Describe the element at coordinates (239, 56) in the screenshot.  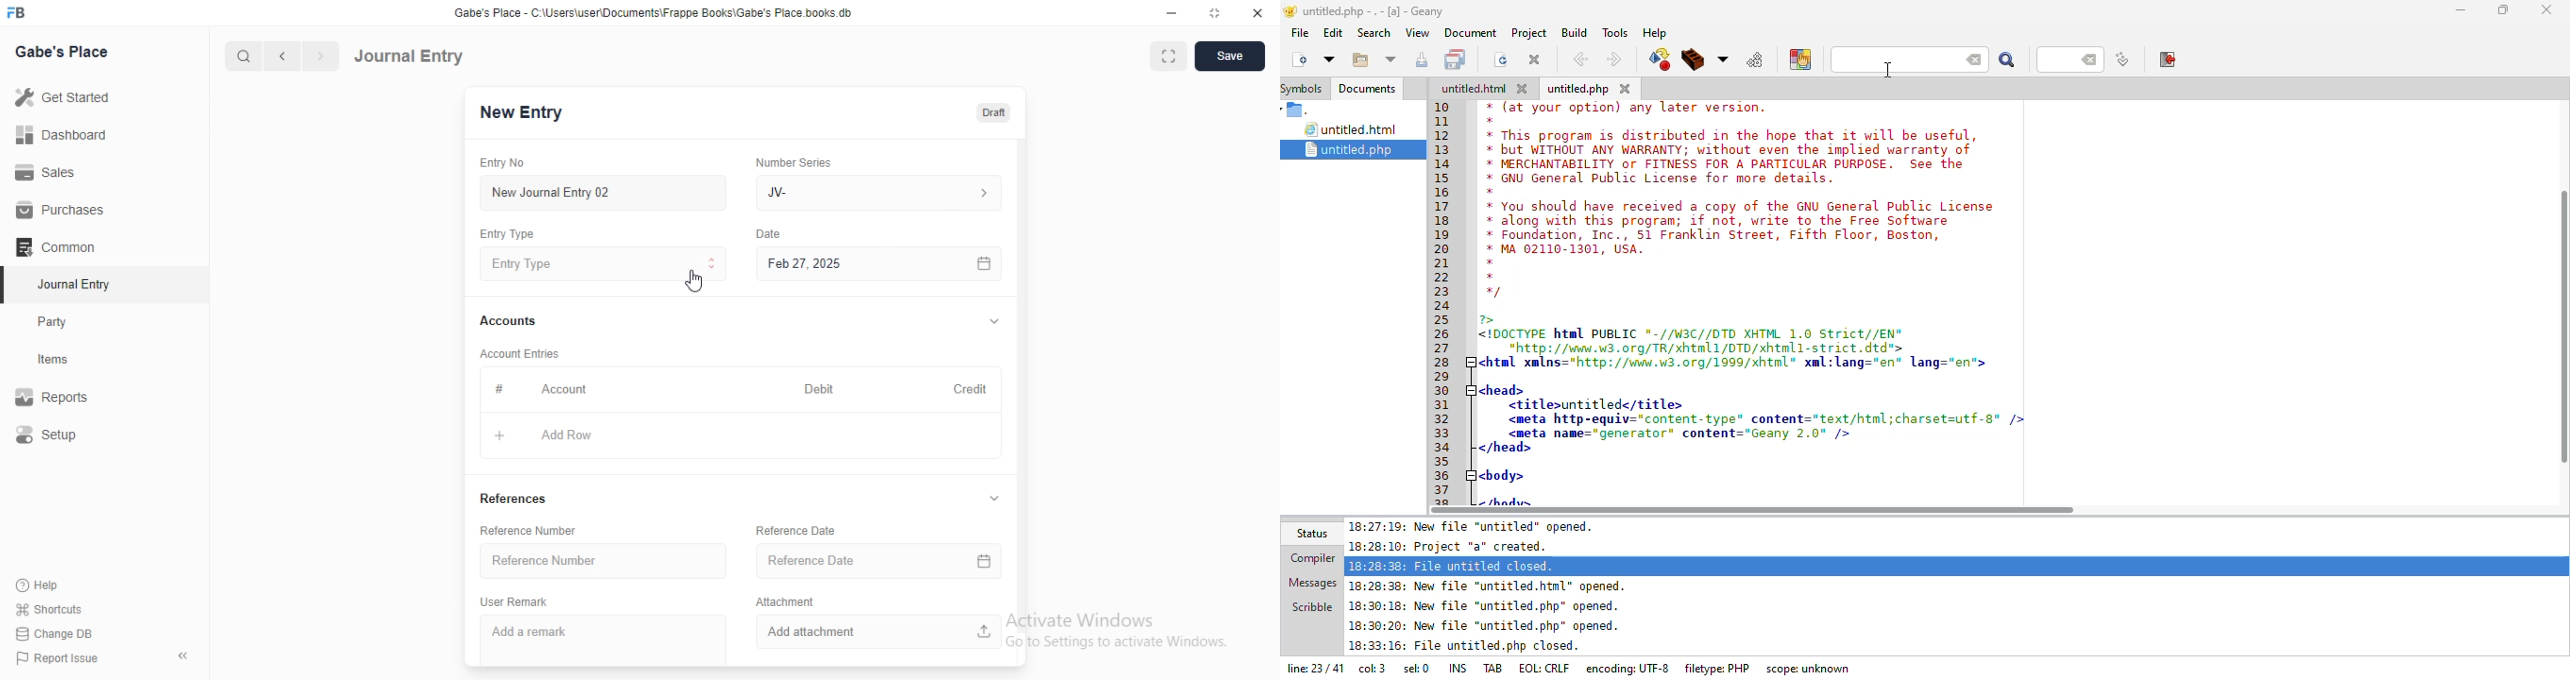
I see `Search` at that location.